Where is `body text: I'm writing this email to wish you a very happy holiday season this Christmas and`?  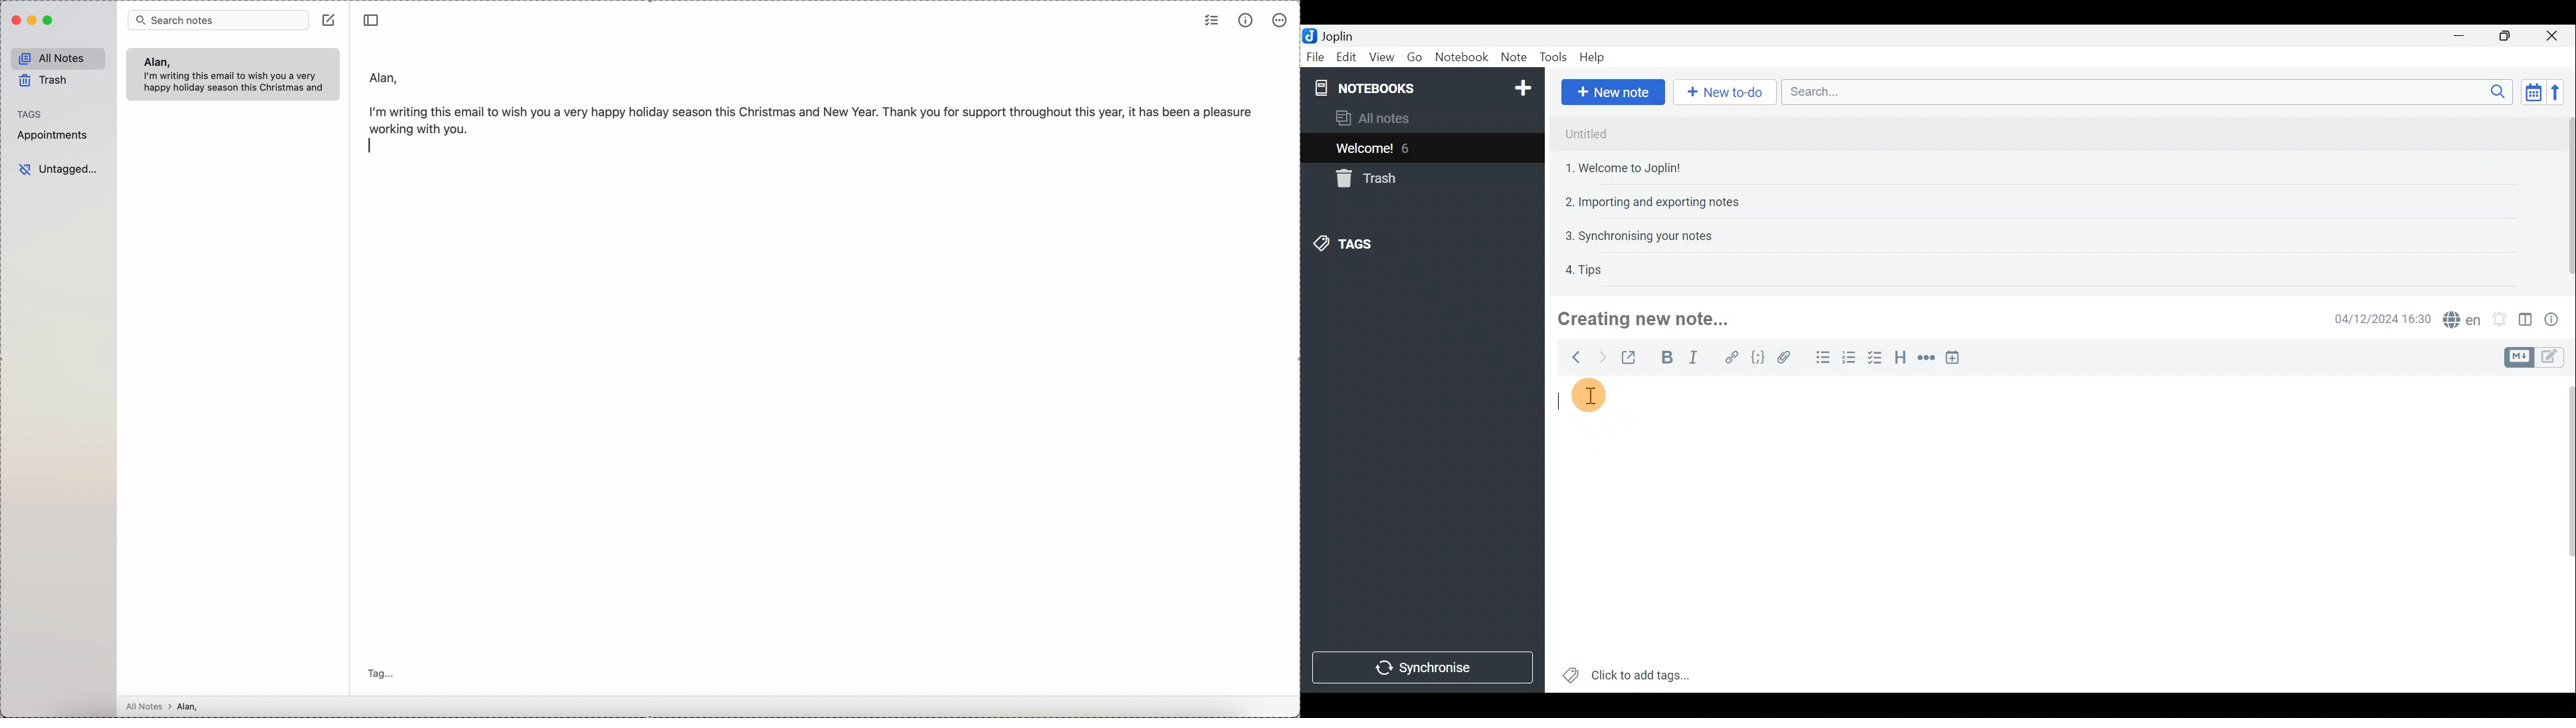 body text: I'm writing this email to wish you a very happy holiday season this Christmas and is located at coordinates (237, 84).